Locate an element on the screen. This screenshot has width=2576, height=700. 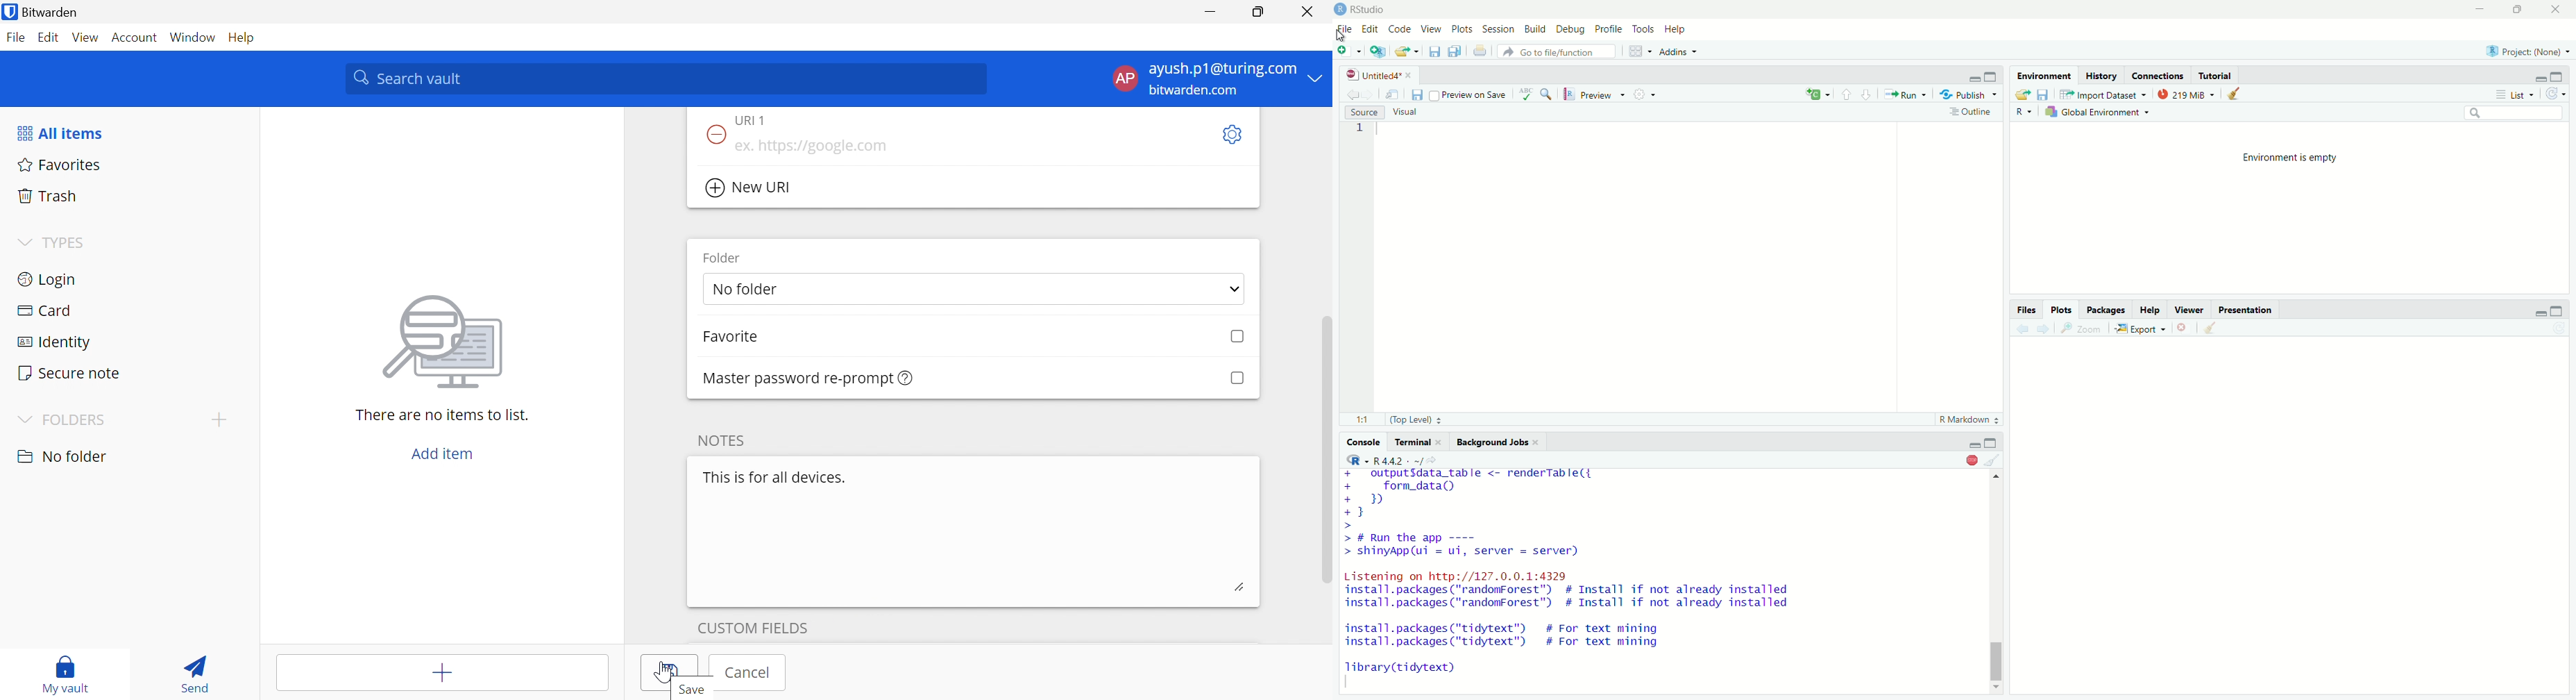
import database is located at coordinates (2104, 95).